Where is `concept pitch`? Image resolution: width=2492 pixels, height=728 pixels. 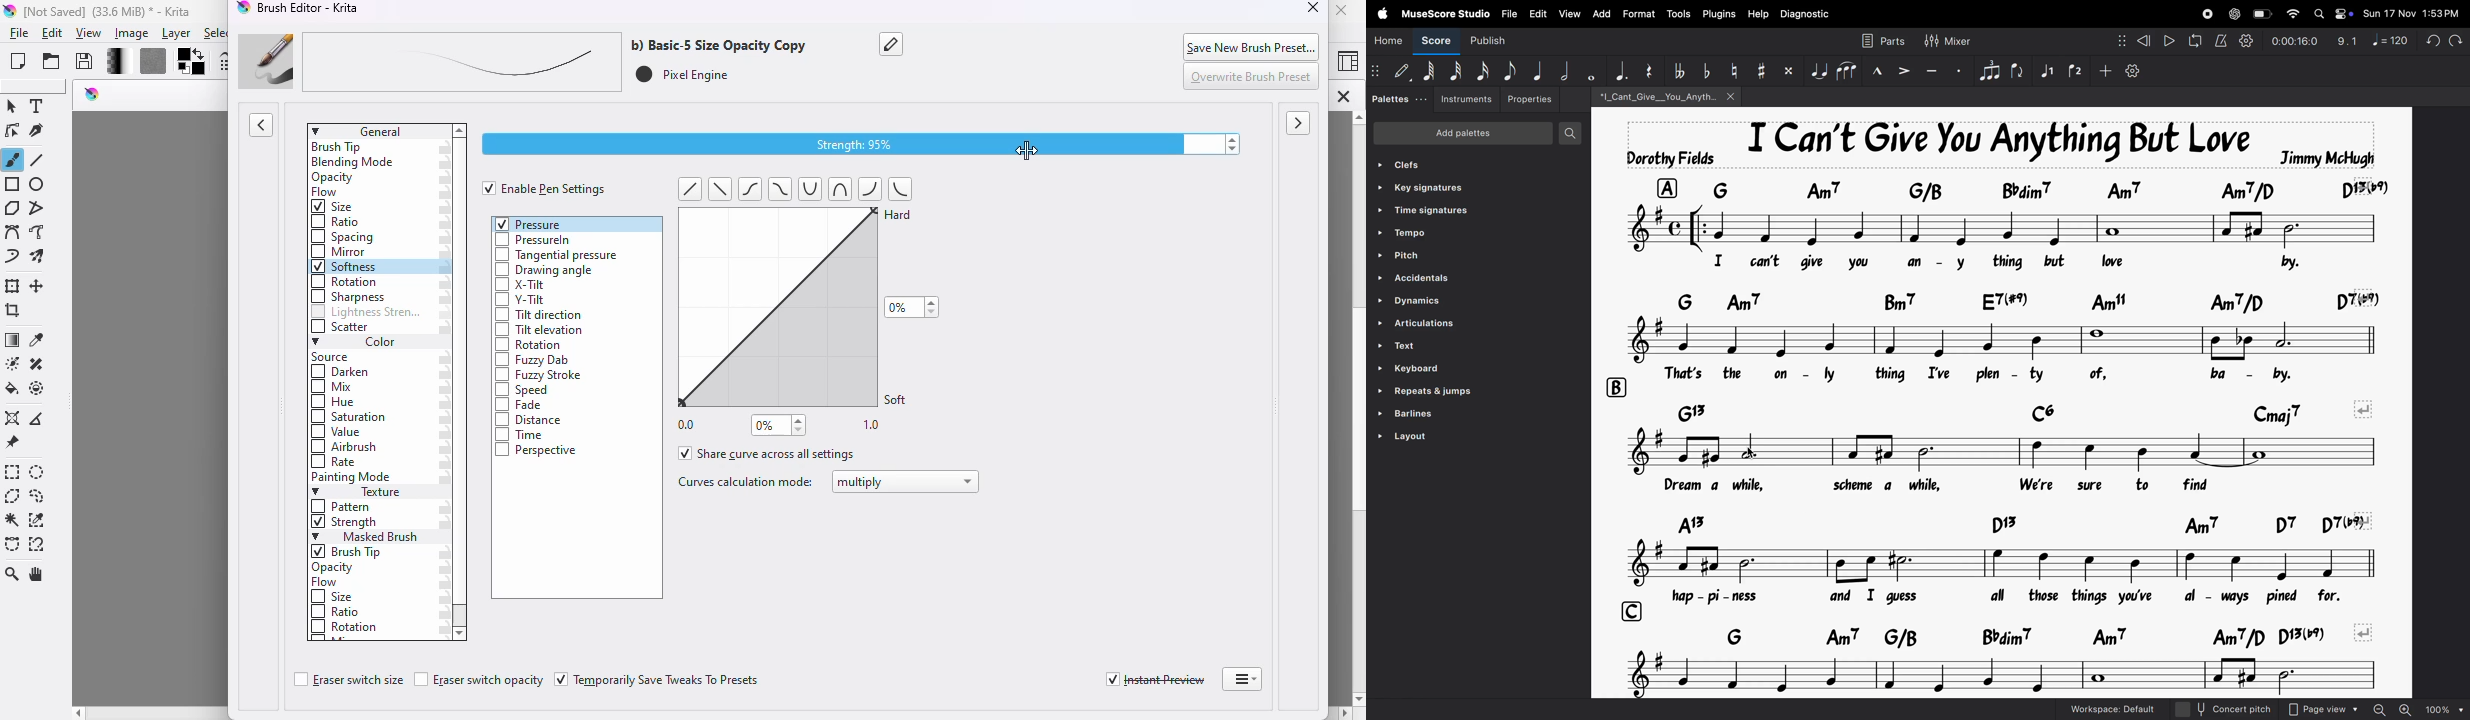 concept pitch is located at coordinates (2239, 708).